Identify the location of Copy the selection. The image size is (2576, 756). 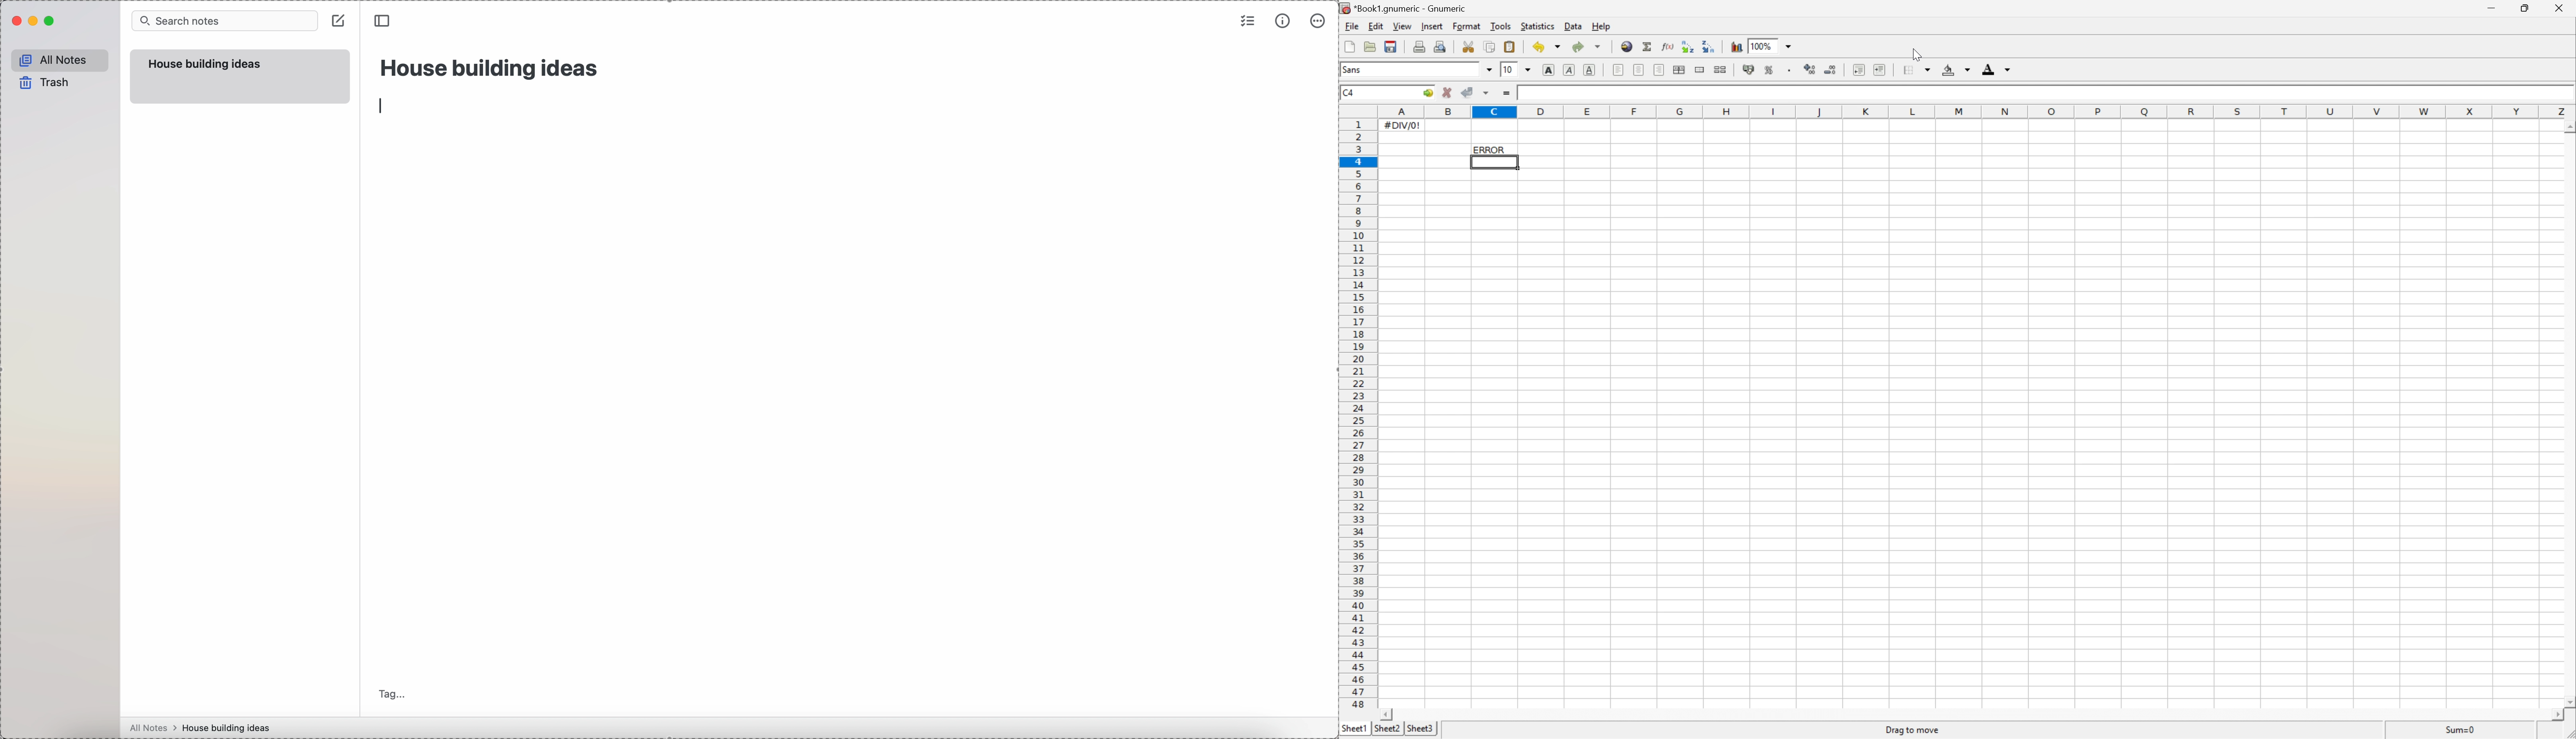
(1491, 46).